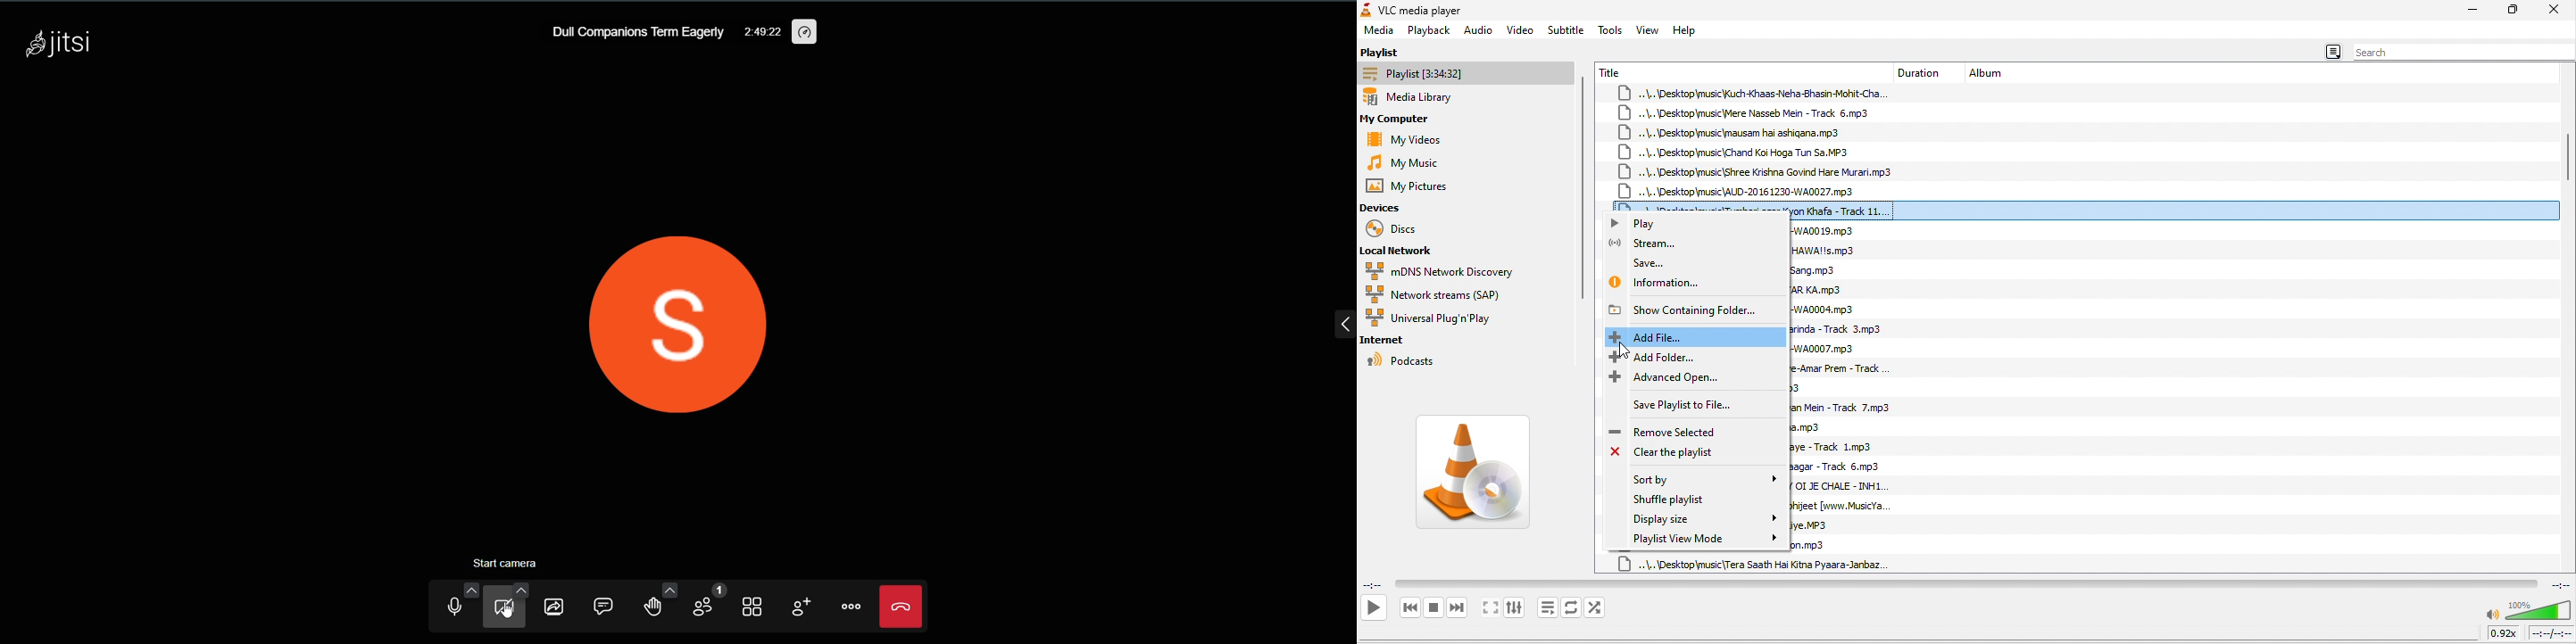  I want to click on my videos, so click(1412, 140).